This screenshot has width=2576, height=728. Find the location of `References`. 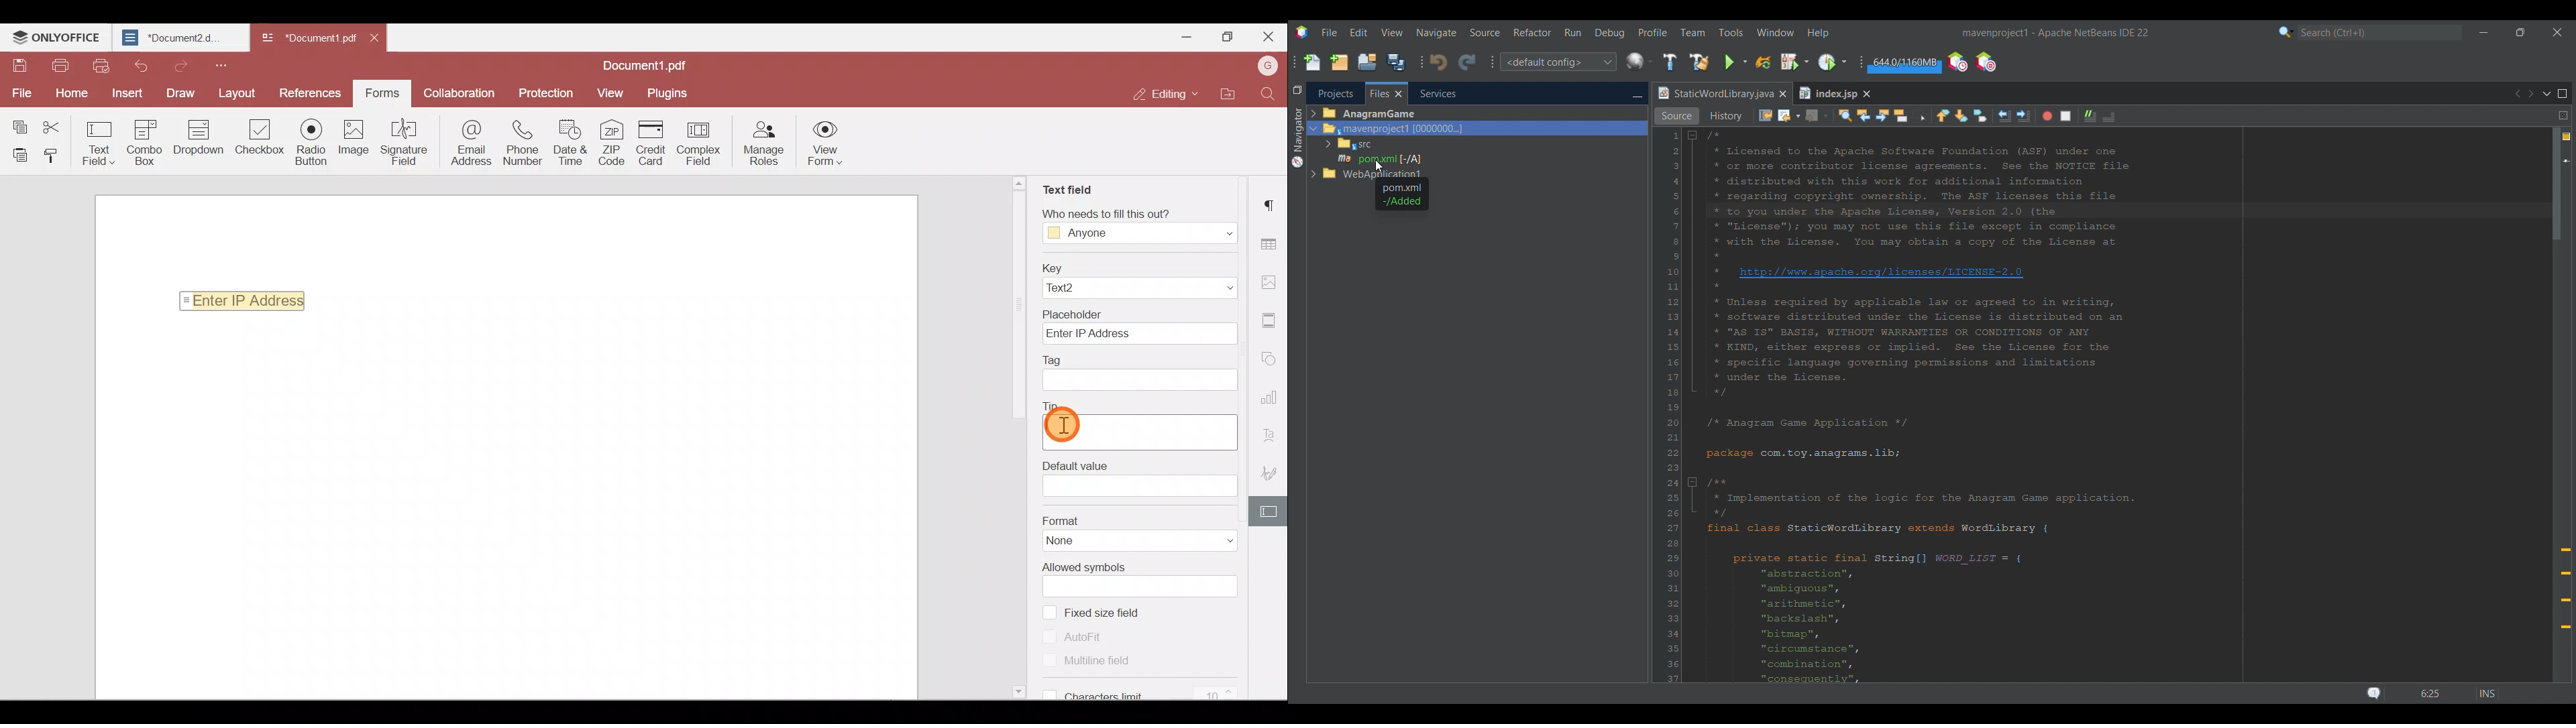

References is located at coordinates (307, 92).